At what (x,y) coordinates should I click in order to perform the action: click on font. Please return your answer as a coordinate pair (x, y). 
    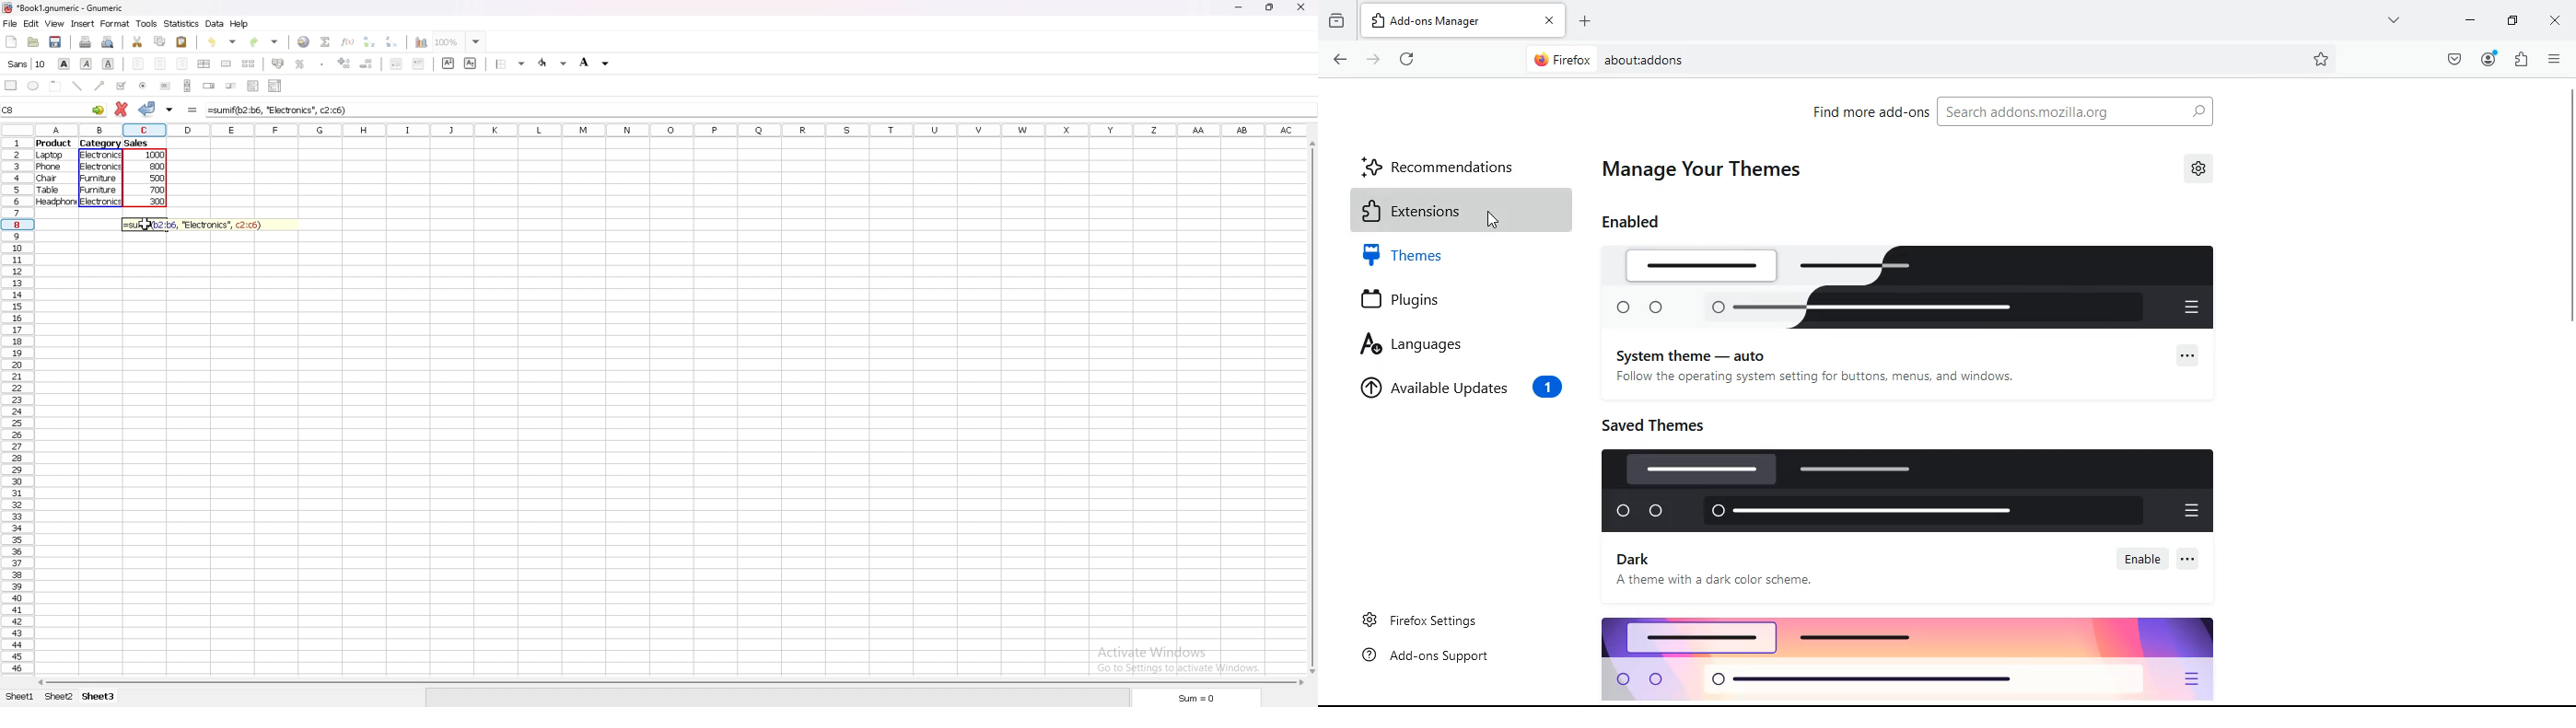
    Looking at the image, I should click on (27, 64).